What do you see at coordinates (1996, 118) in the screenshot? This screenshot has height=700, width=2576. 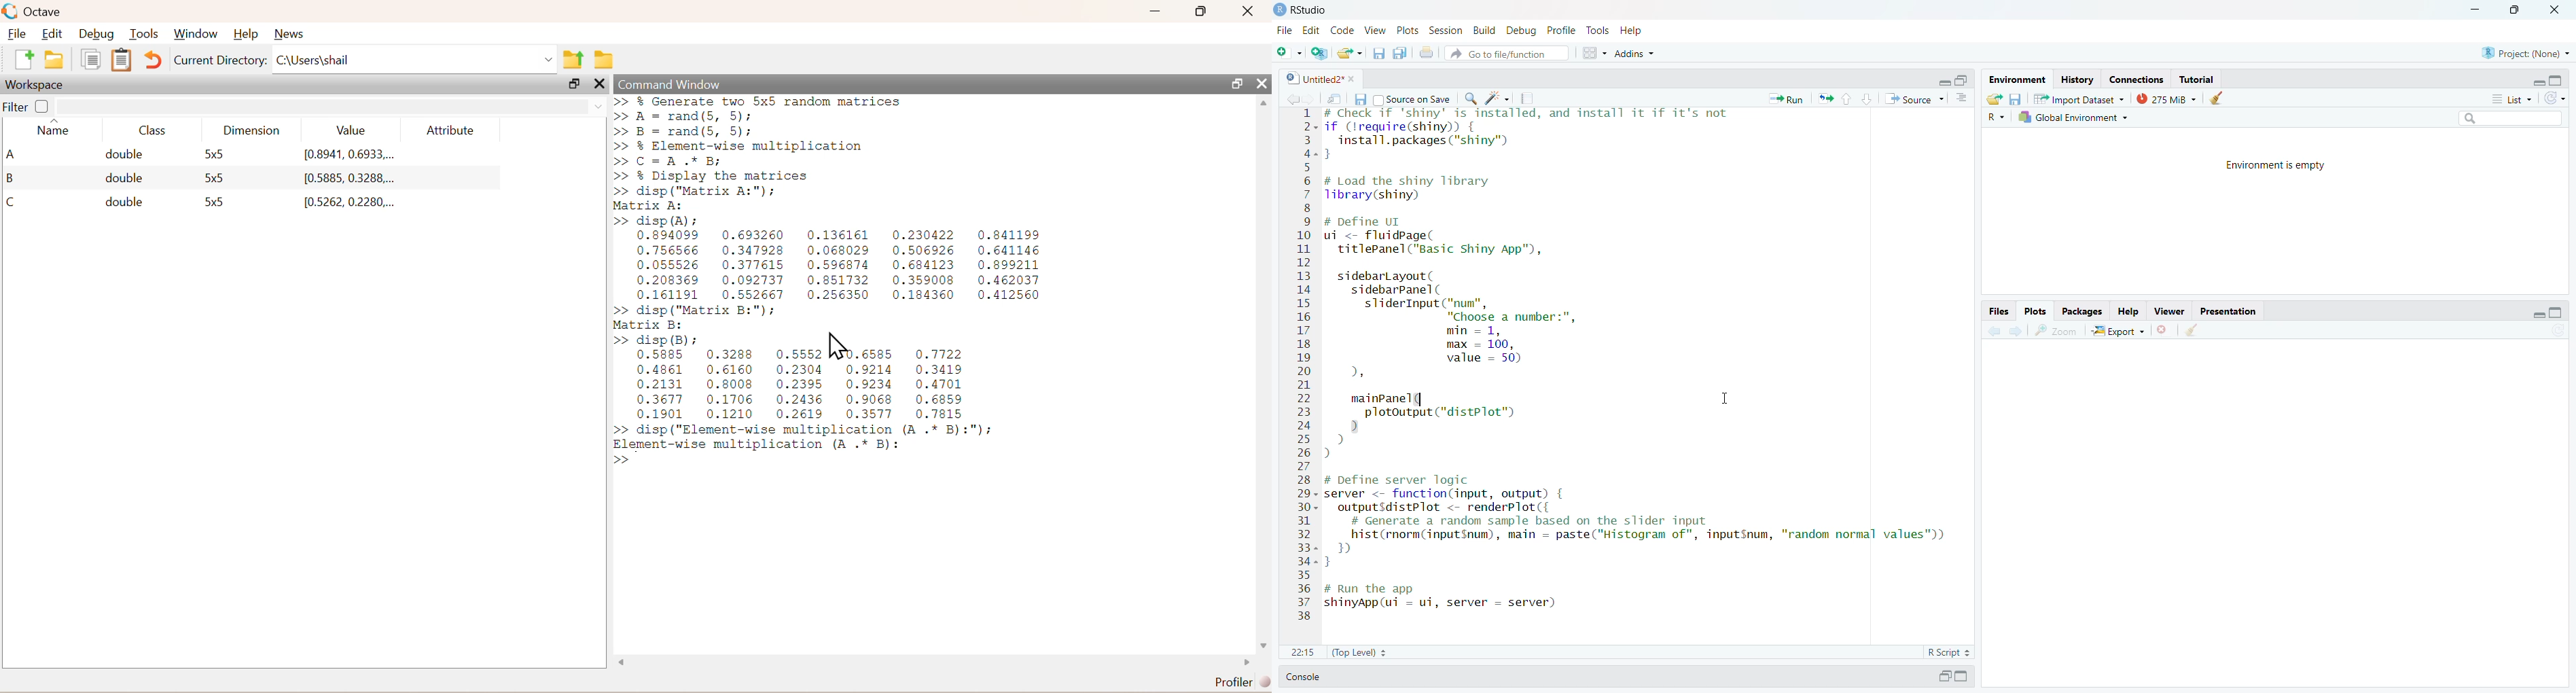 I see `R` at bounding box center [1996, 118].